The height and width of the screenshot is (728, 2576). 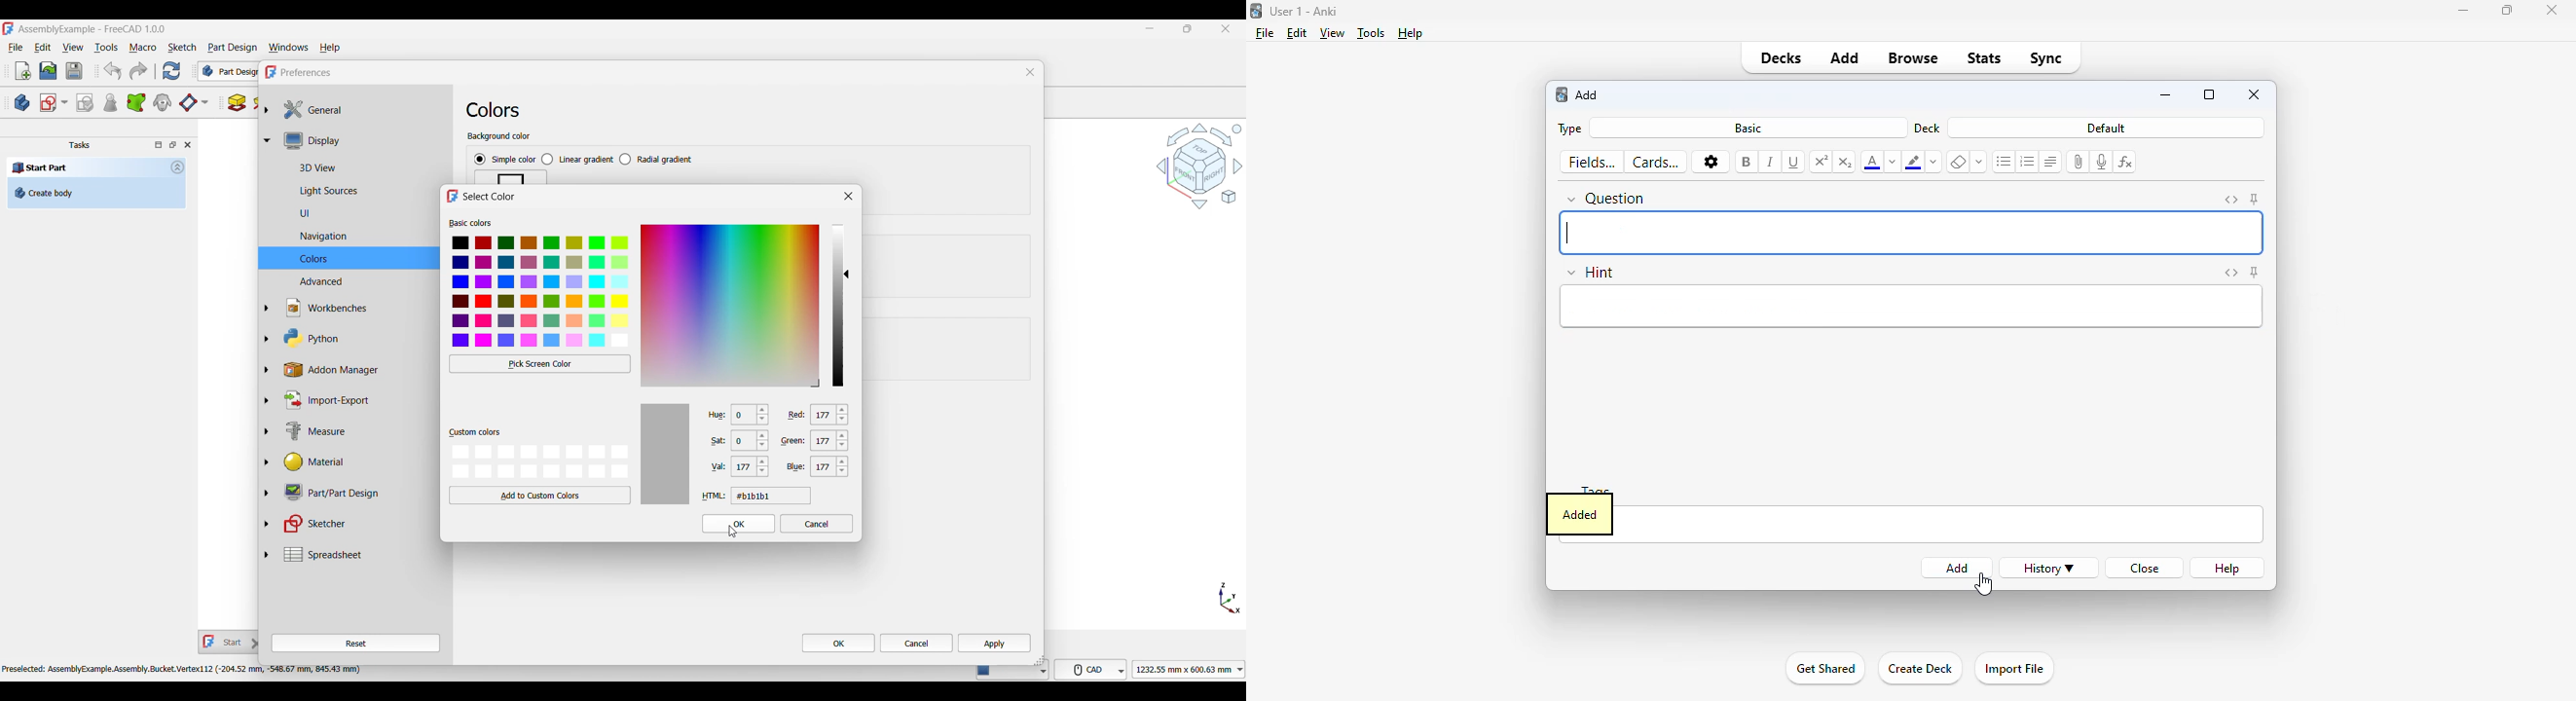 What do you see at coordinates (493, 110) in the screenshot?
I see `Colors` at bounding box center [493, 110].